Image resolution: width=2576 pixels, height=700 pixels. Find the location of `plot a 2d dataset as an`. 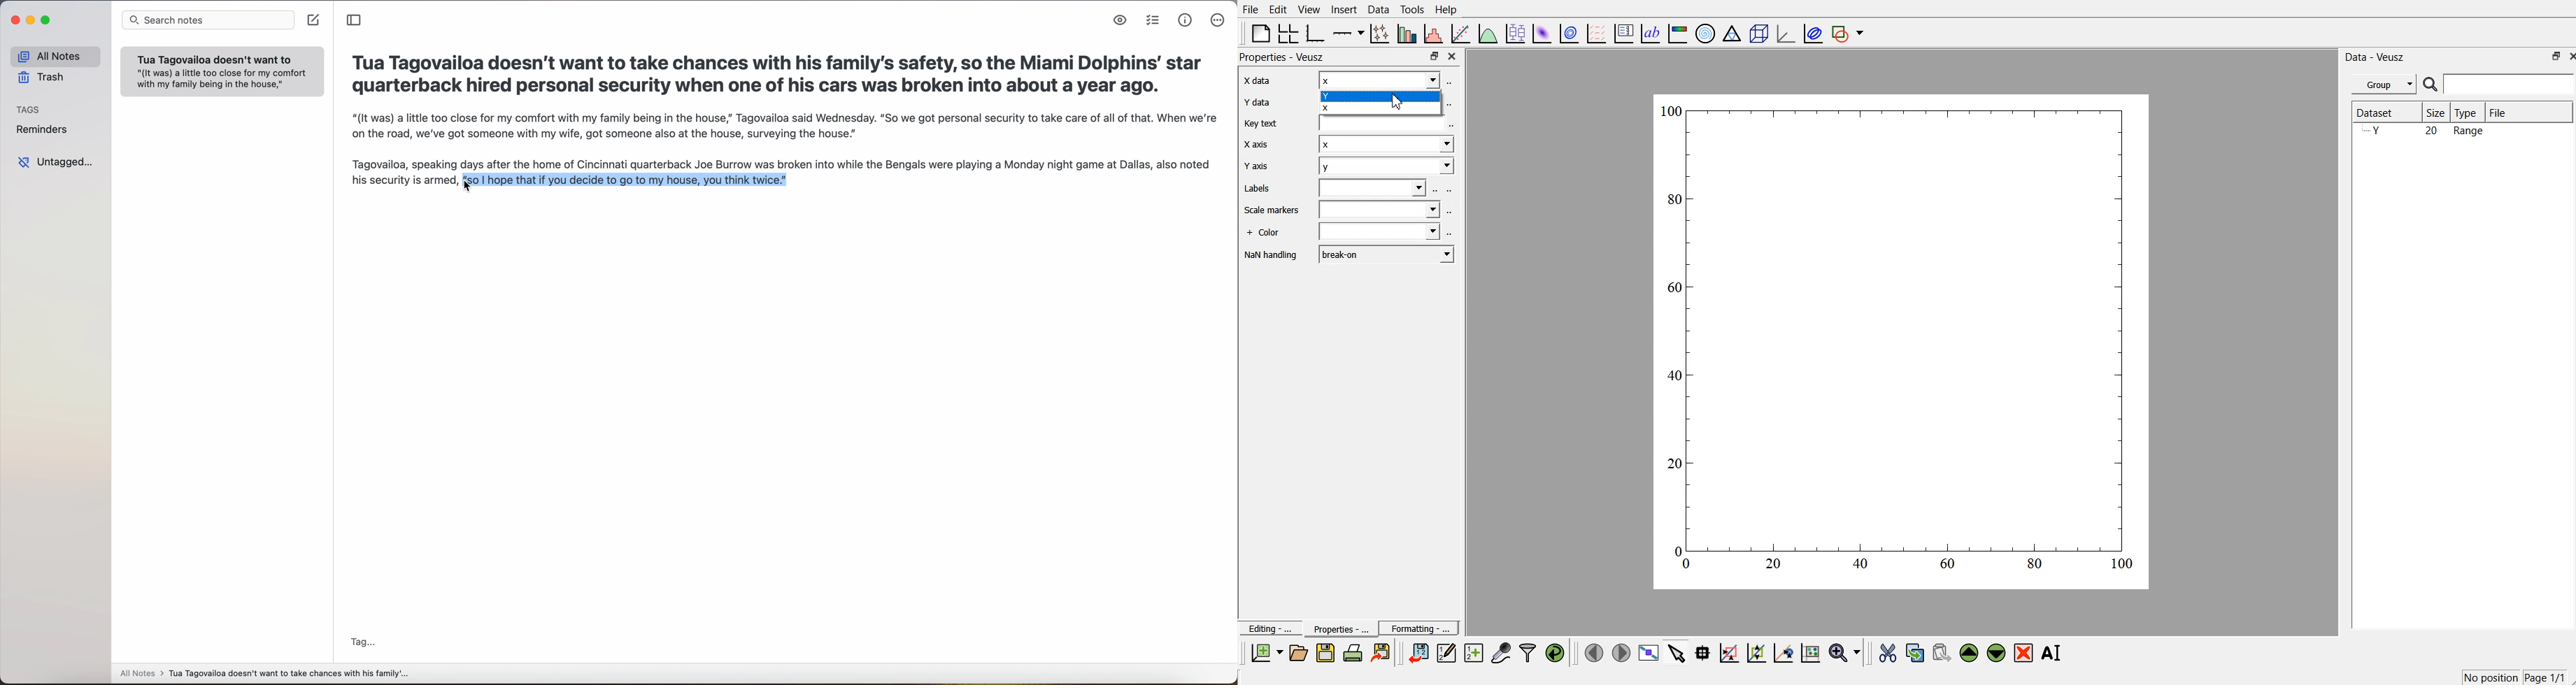

plot a 2d dataset as an is located at coordinates (1542, 32).